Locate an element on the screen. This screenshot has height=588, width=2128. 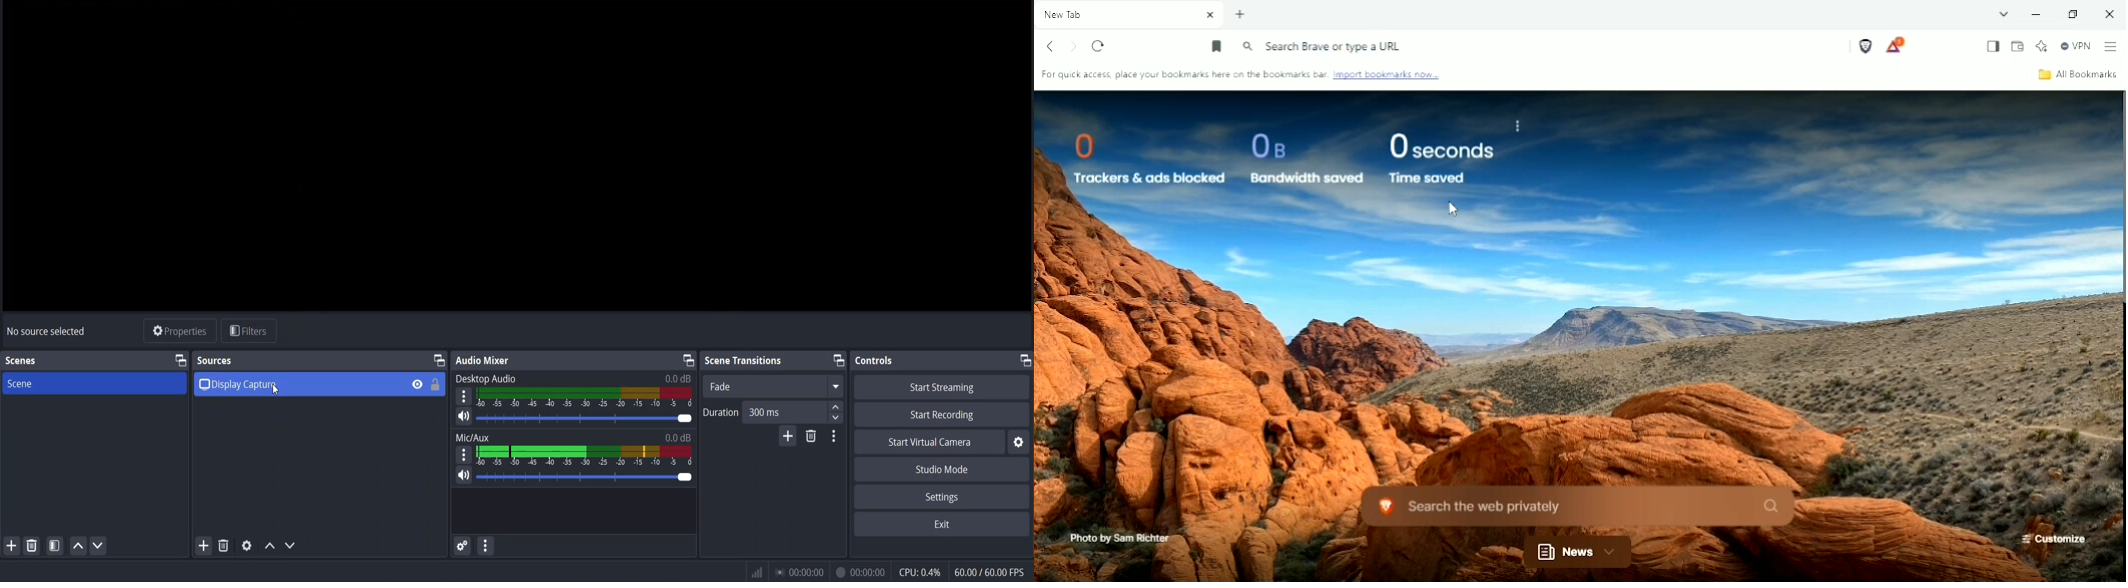
more actions is located at coordinates (487, 546).